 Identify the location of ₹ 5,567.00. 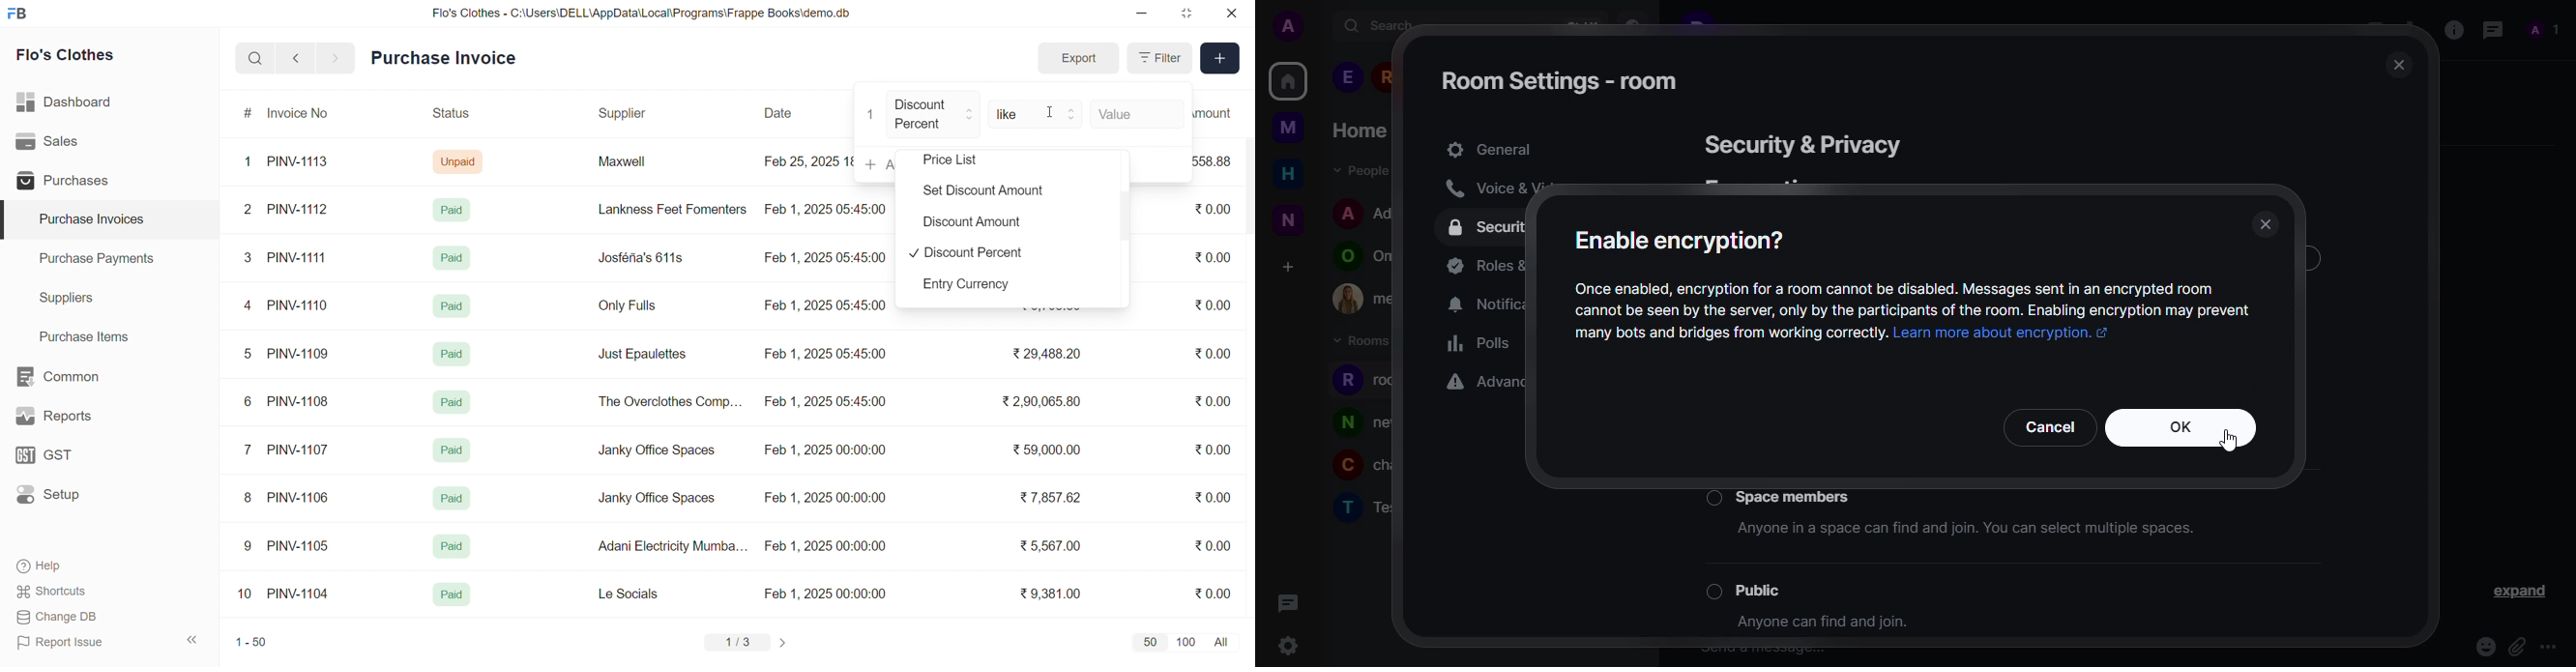
(1048, 545).